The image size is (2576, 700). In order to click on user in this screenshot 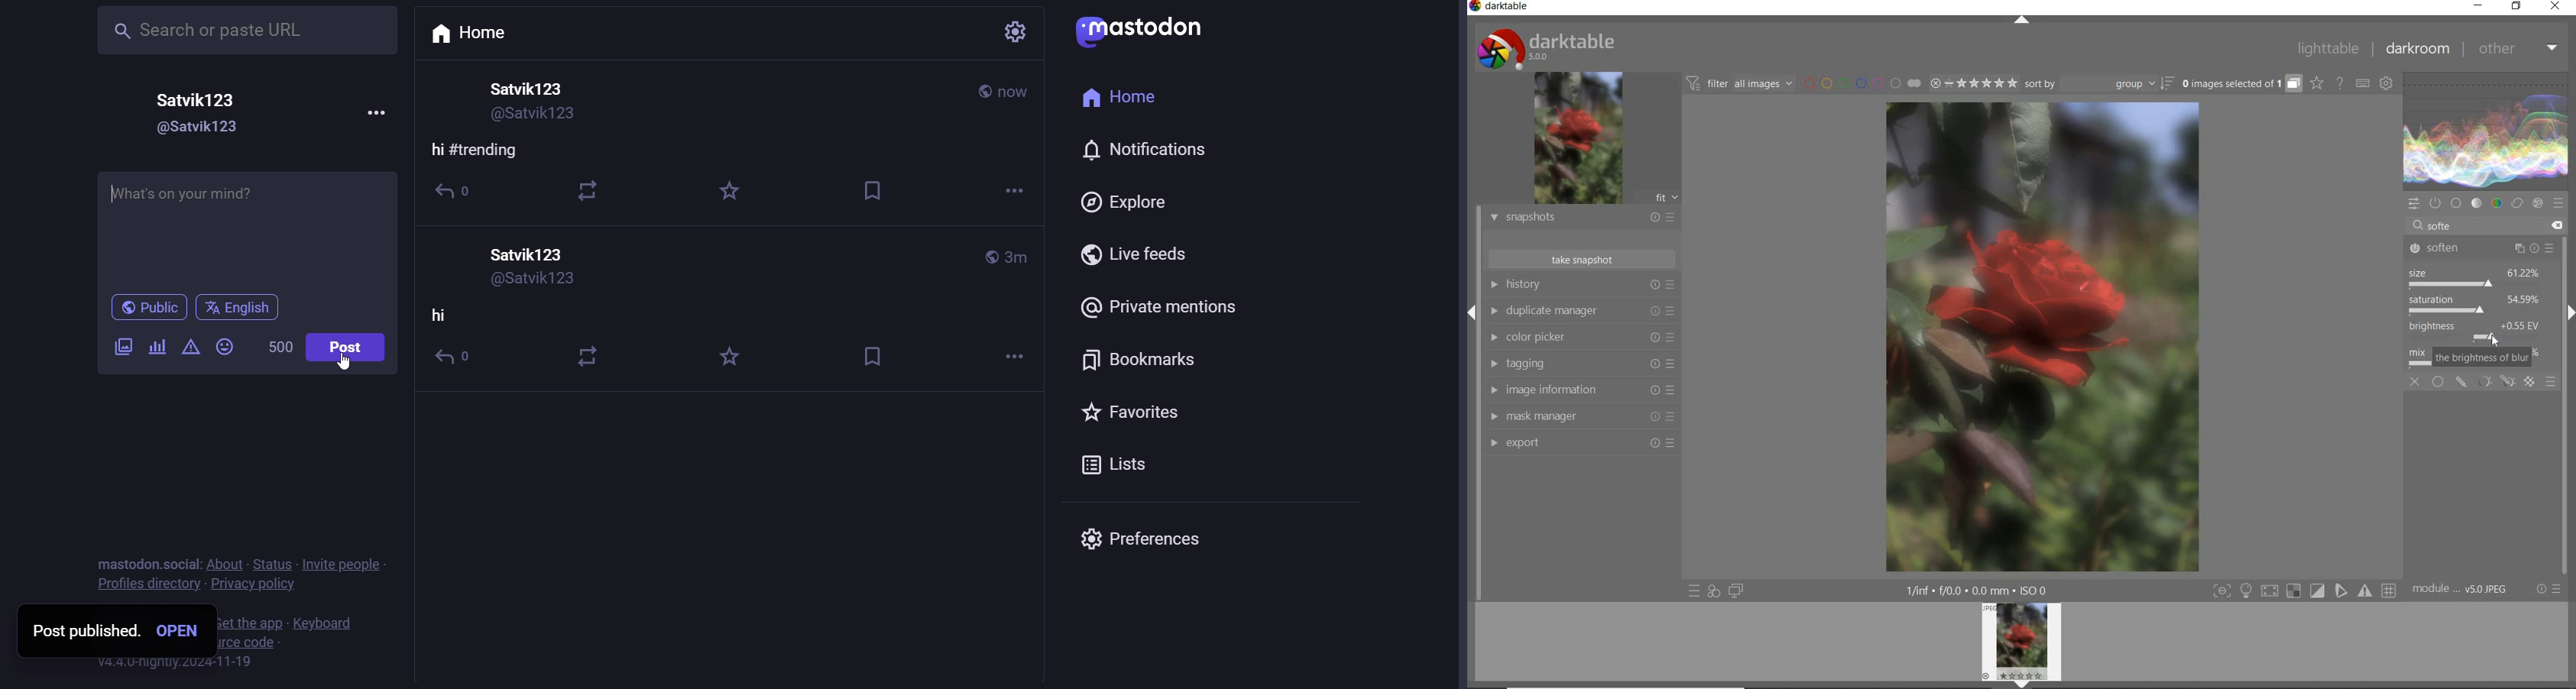, I will do `click(199, 100)`.